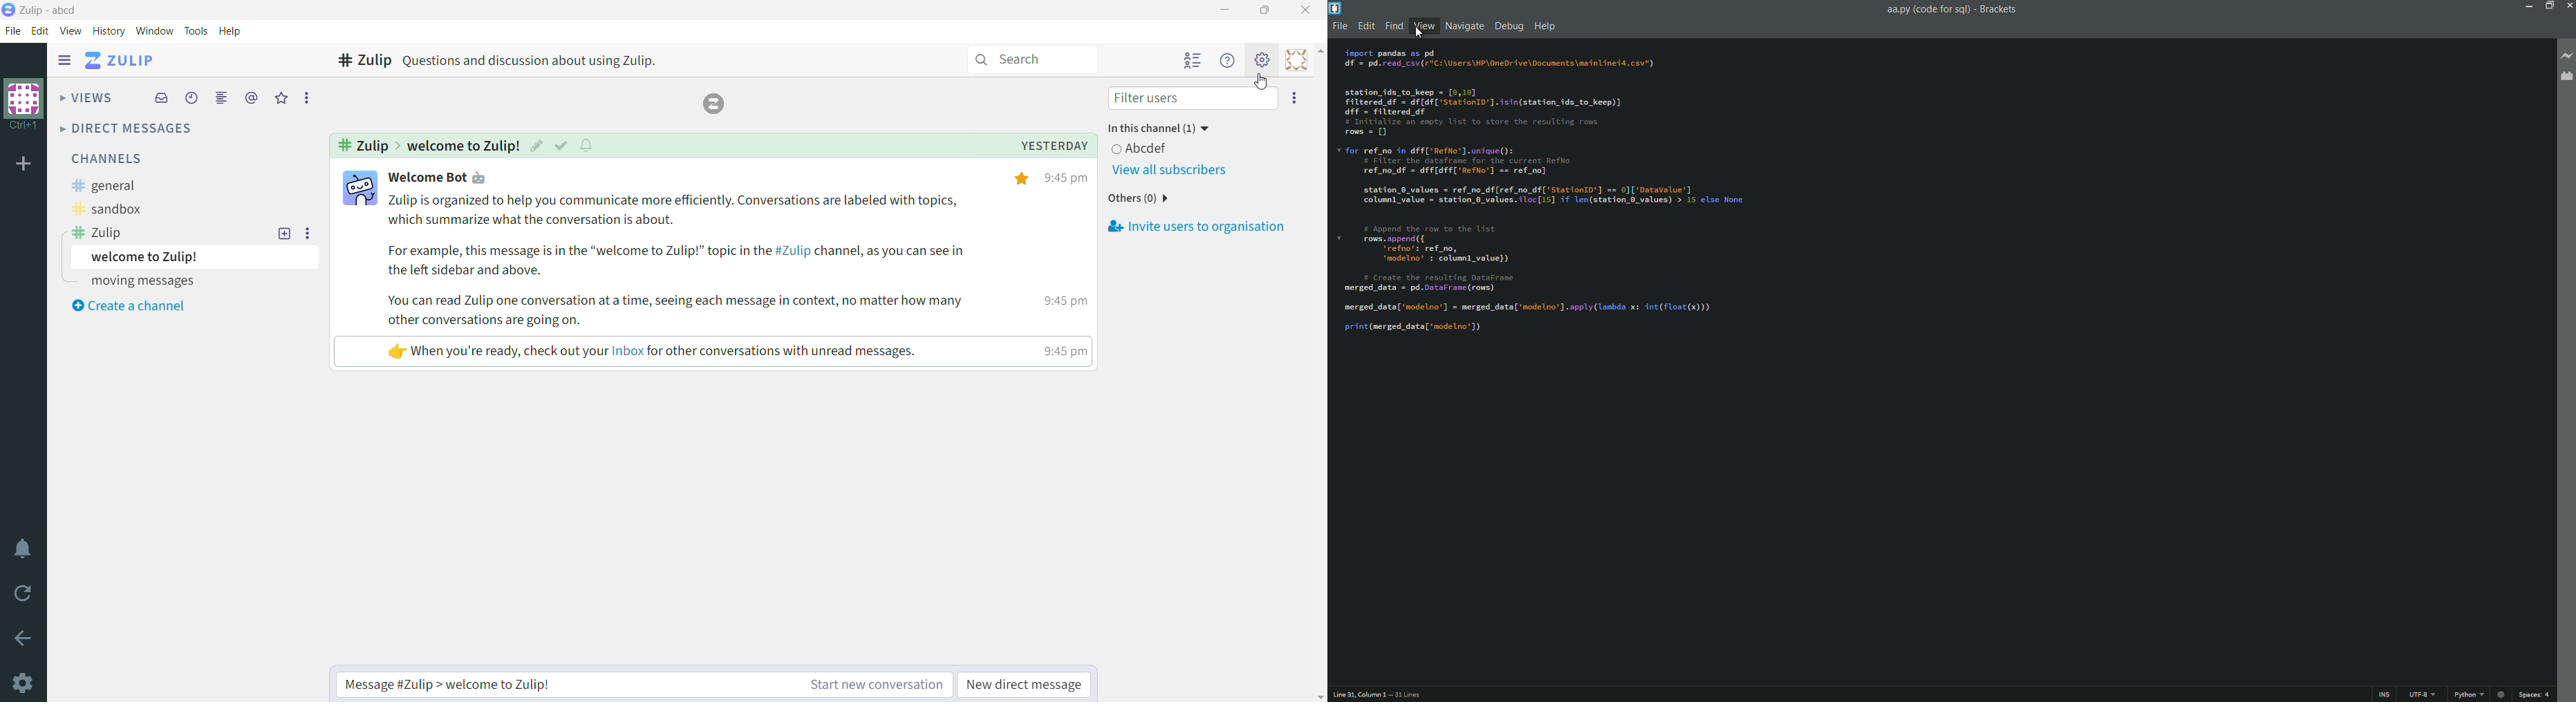  Describe the element at coordinates (1392, 25) in the screenshot. I see `find menu` at that location.